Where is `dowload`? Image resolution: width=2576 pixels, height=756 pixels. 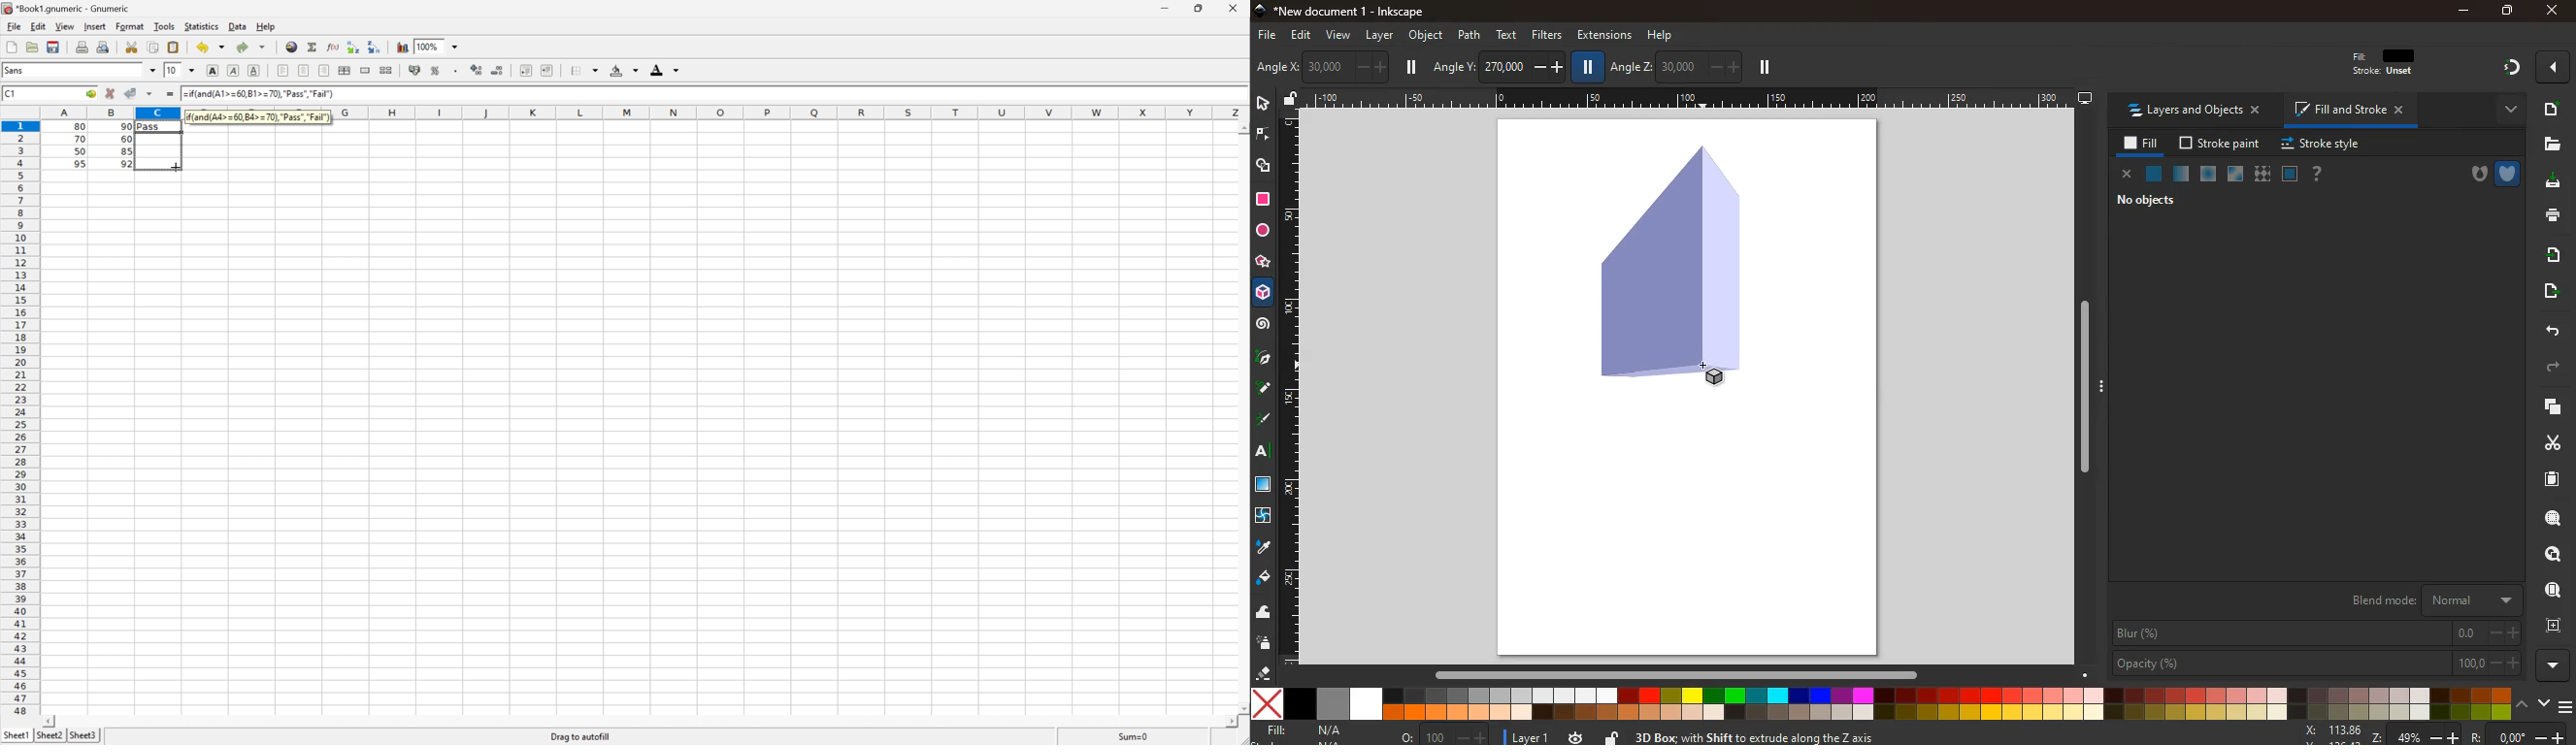 dowload is located at coordinates (2549, 181).